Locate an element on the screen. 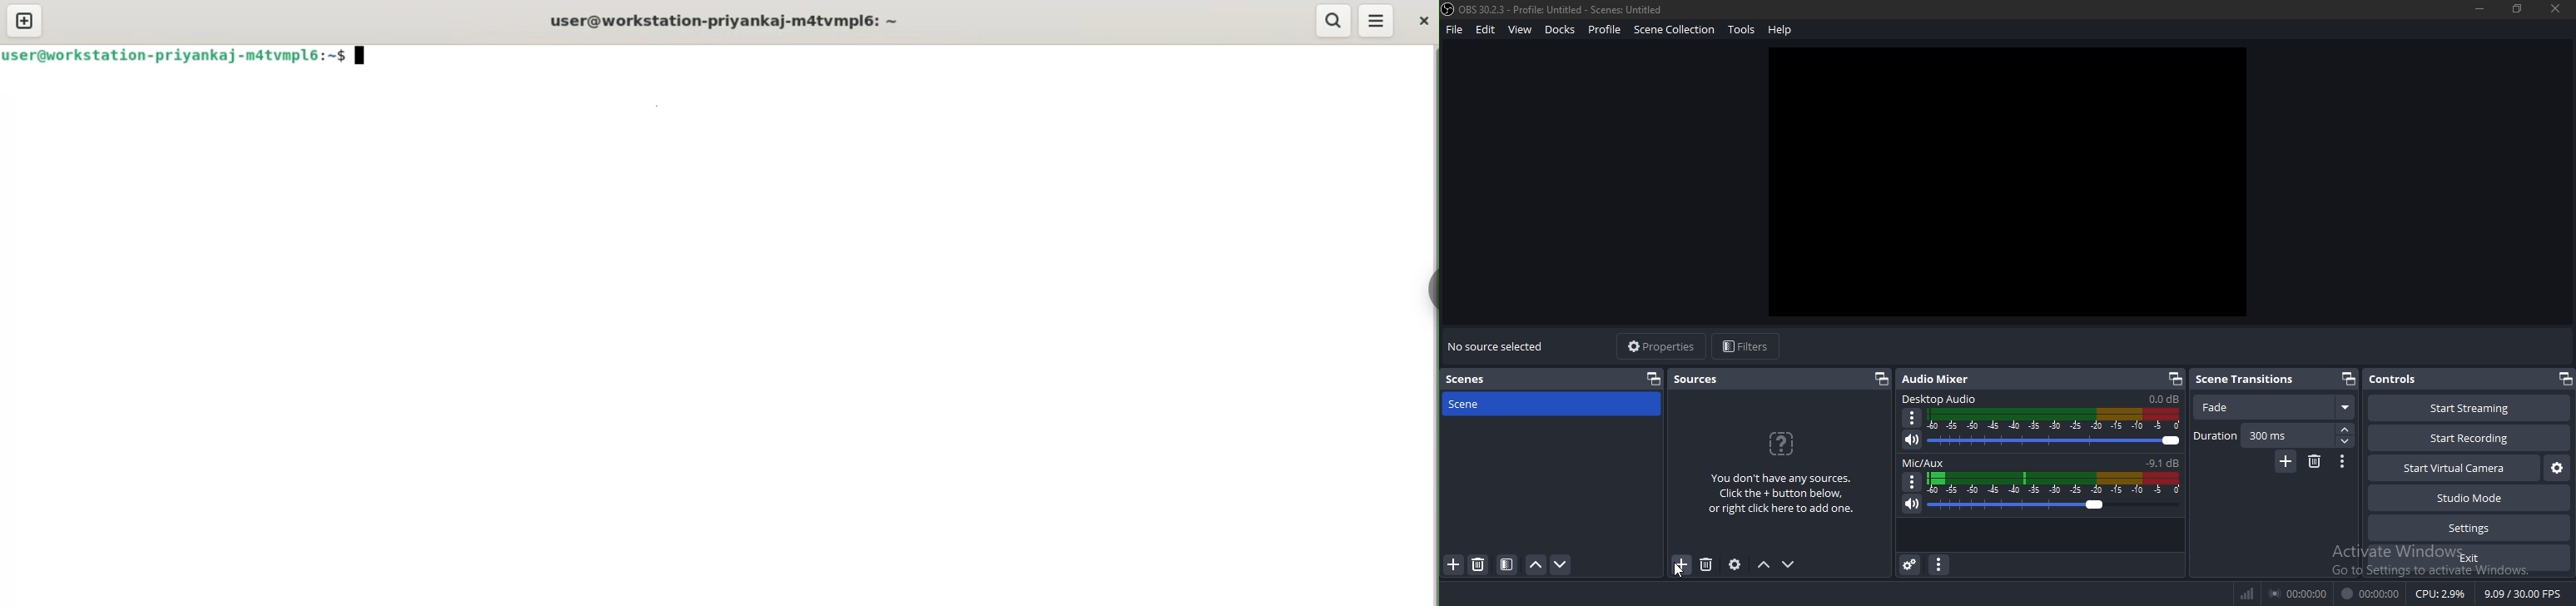 Image resolution: width=2576 pixels, height=616 pixels. settings is located at coordinates (2473, 528).